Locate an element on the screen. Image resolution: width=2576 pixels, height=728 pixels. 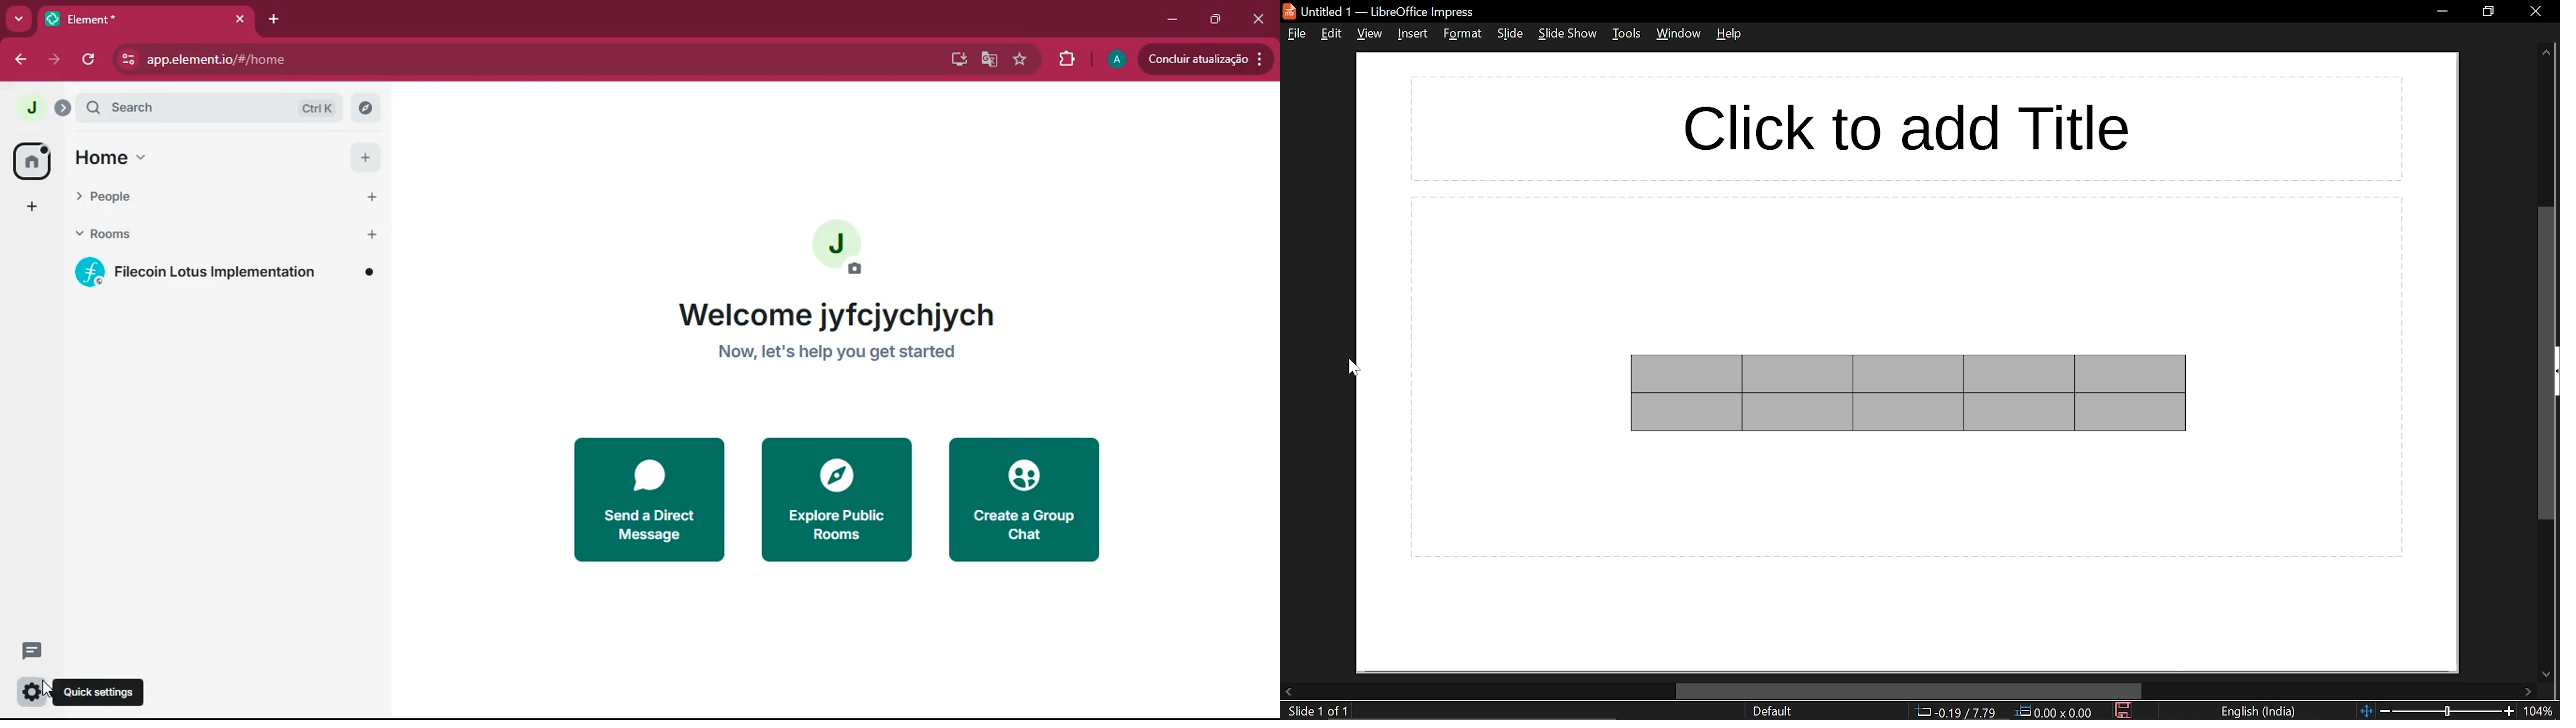
Cursor is located at coordinates (1354, 369).